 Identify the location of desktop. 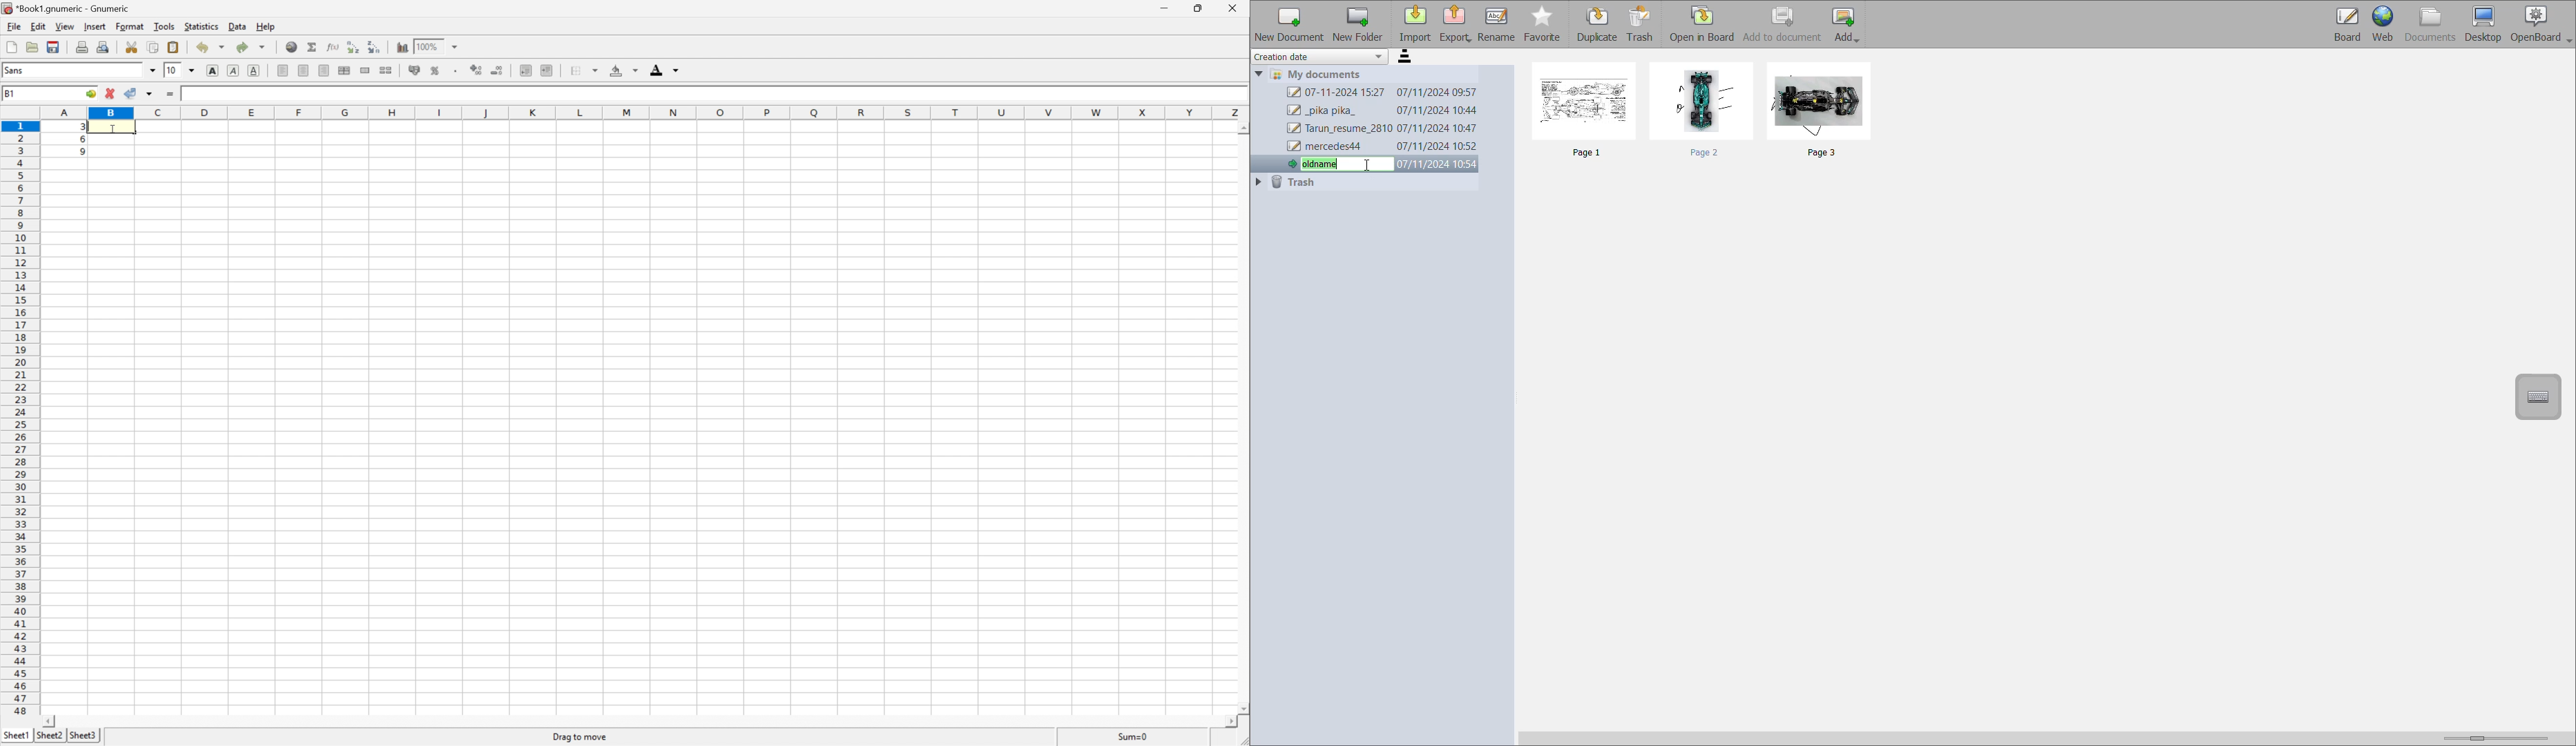
(2483, 22).